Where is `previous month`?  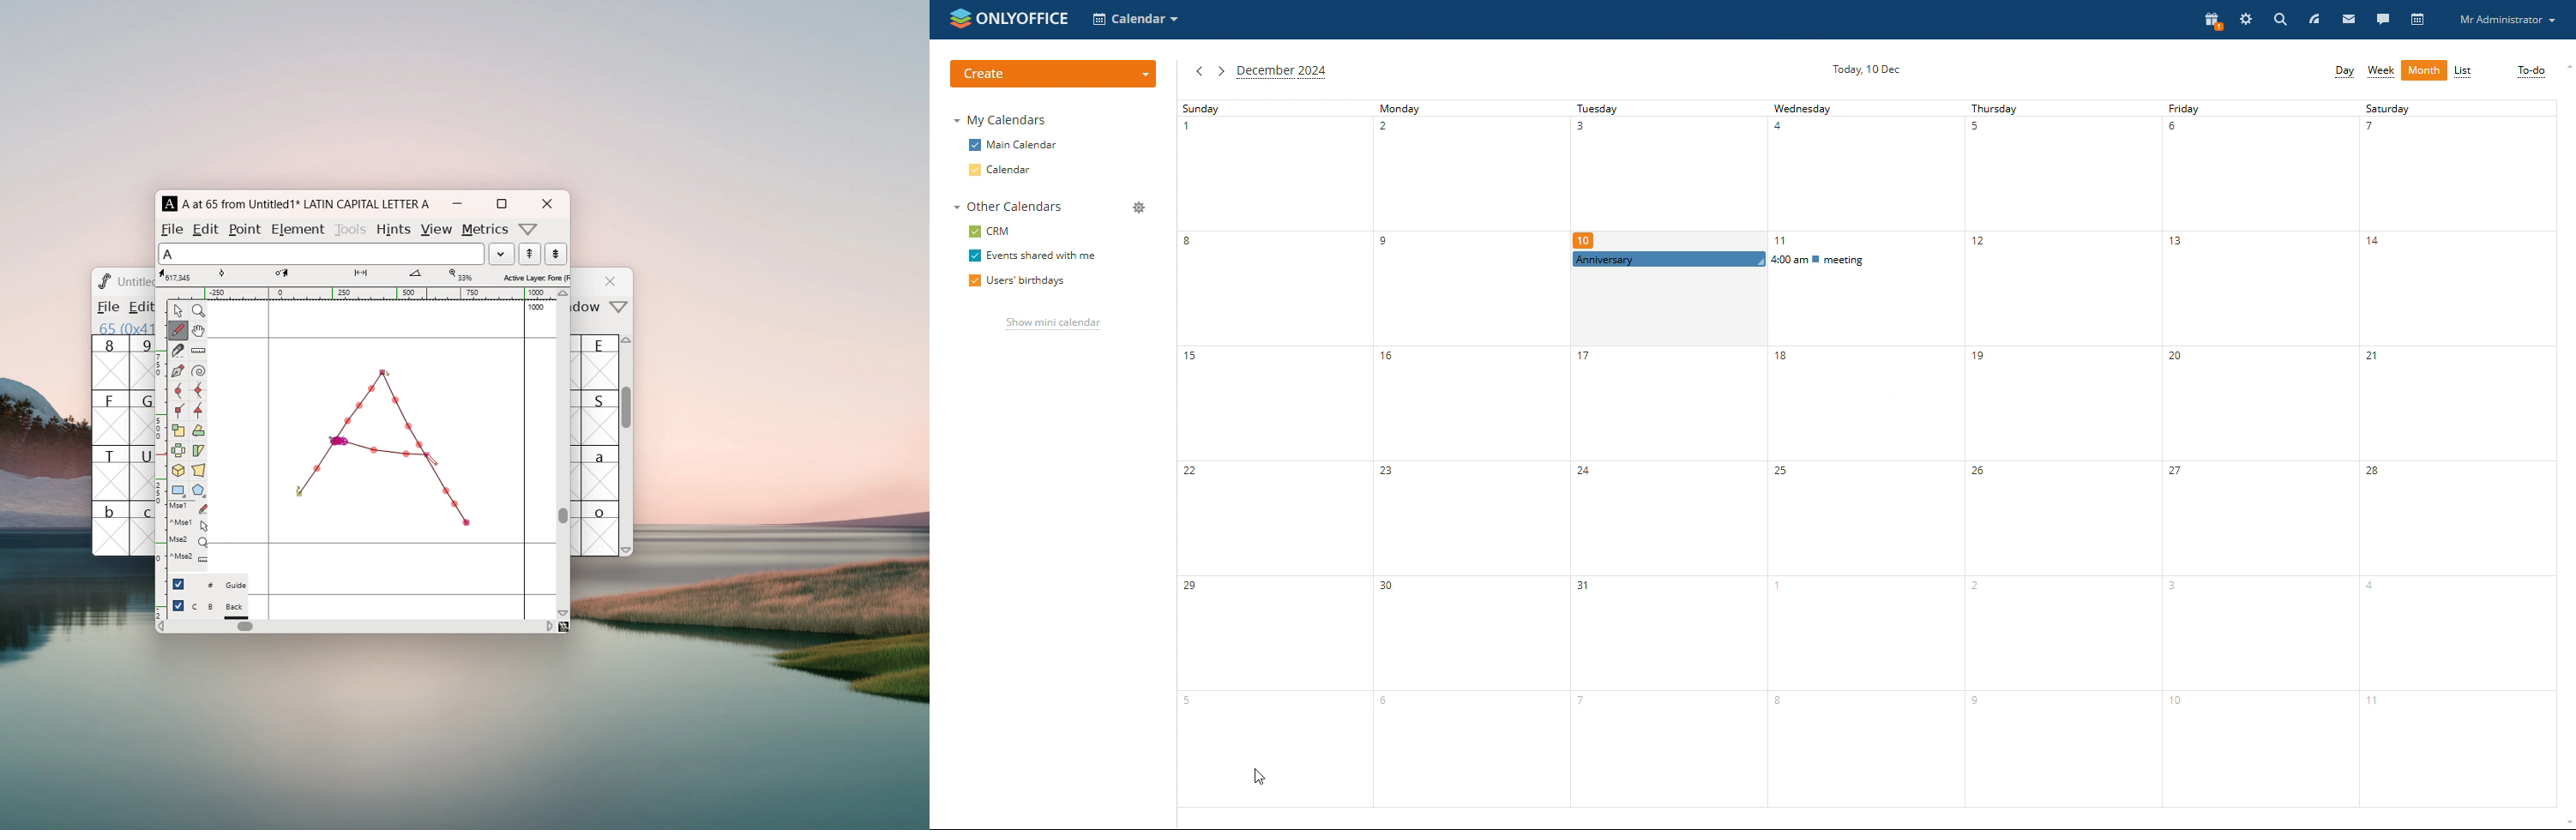
previous month is located at coordinates (1198, 71).